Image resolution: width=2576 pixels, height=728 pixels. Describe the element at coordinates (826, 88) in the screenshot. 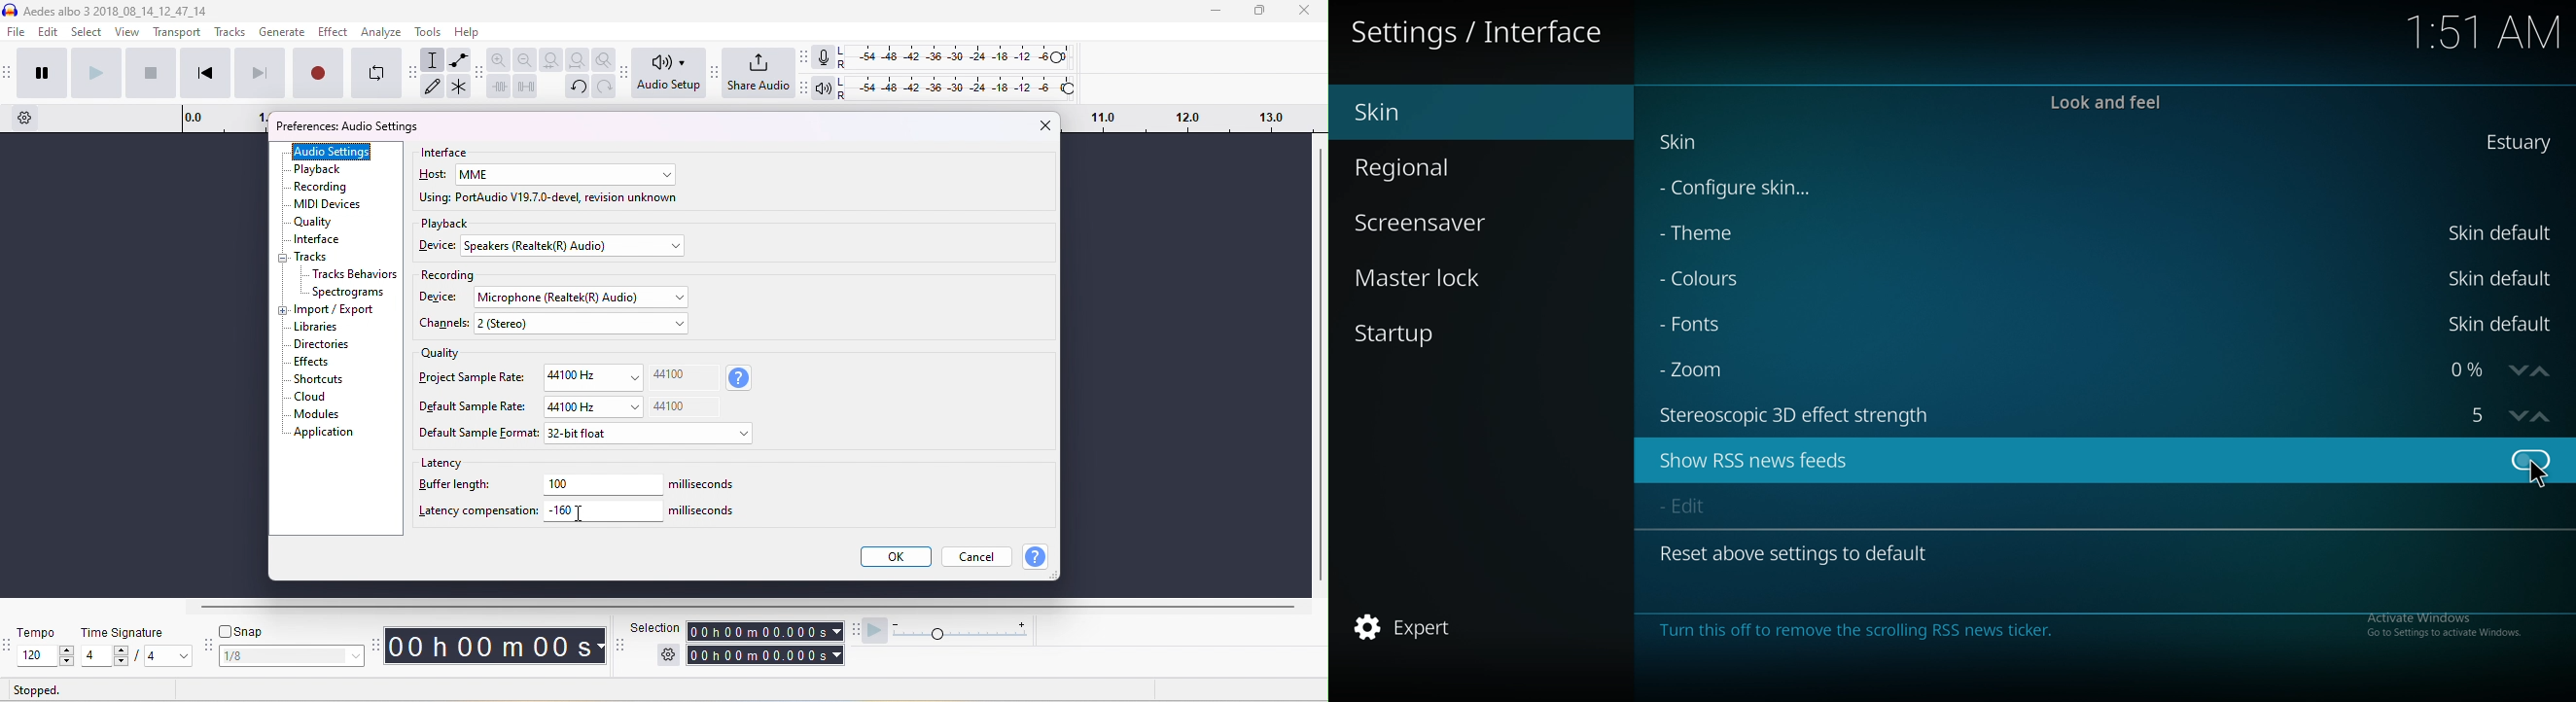

I see `playback meter` at that location.